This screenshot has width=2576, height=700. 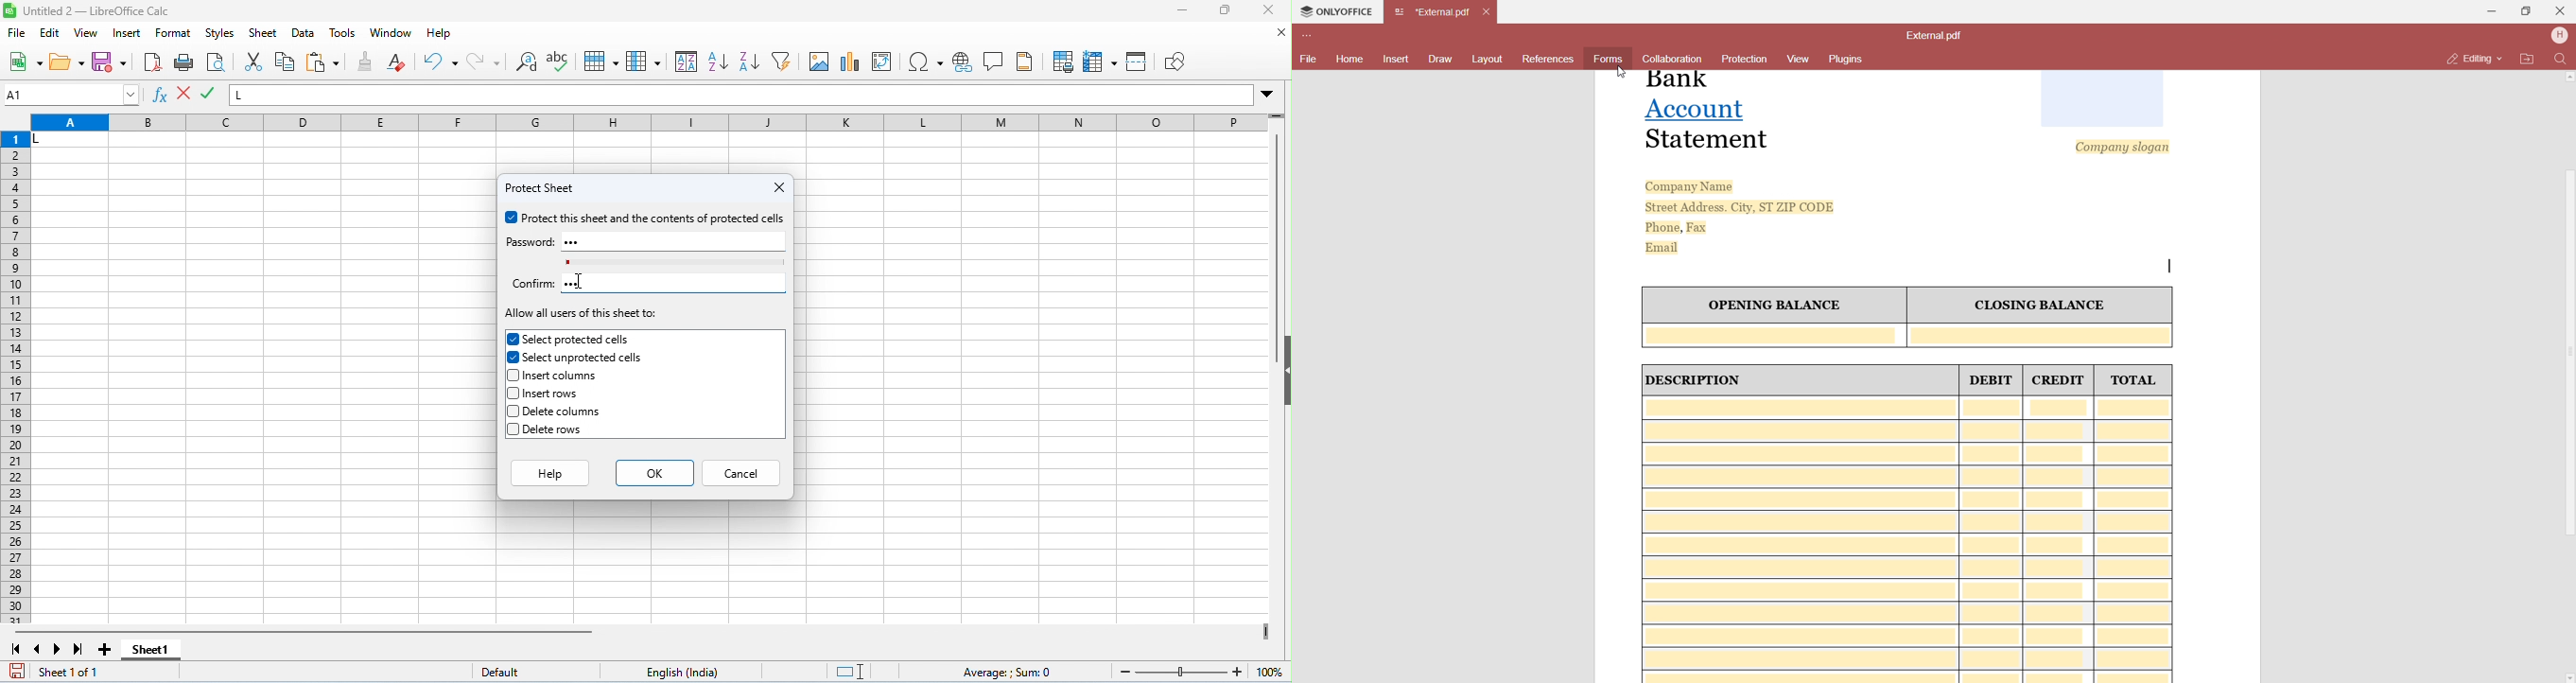 What do you see at coordinates (110, 61) in the screenshot?
I see `save` at bounding box center [110, 61].